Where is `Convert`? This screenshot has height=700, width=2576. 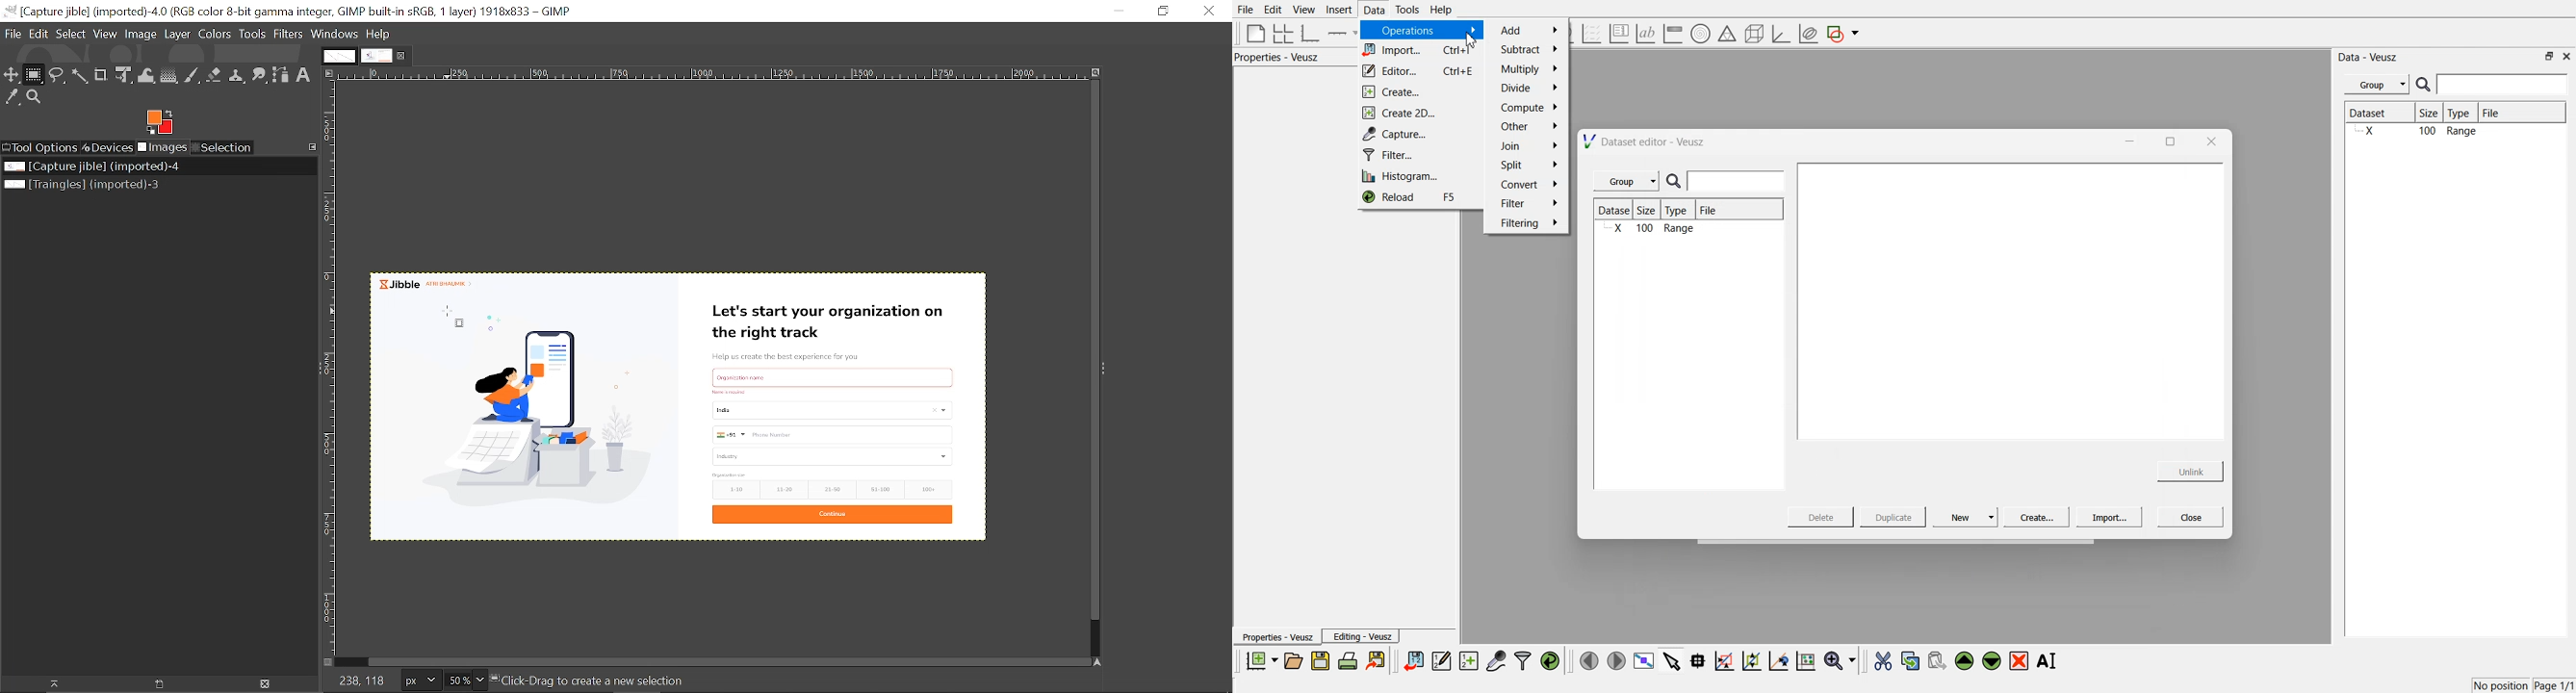
Convert is located at coordinates (1528, 184).